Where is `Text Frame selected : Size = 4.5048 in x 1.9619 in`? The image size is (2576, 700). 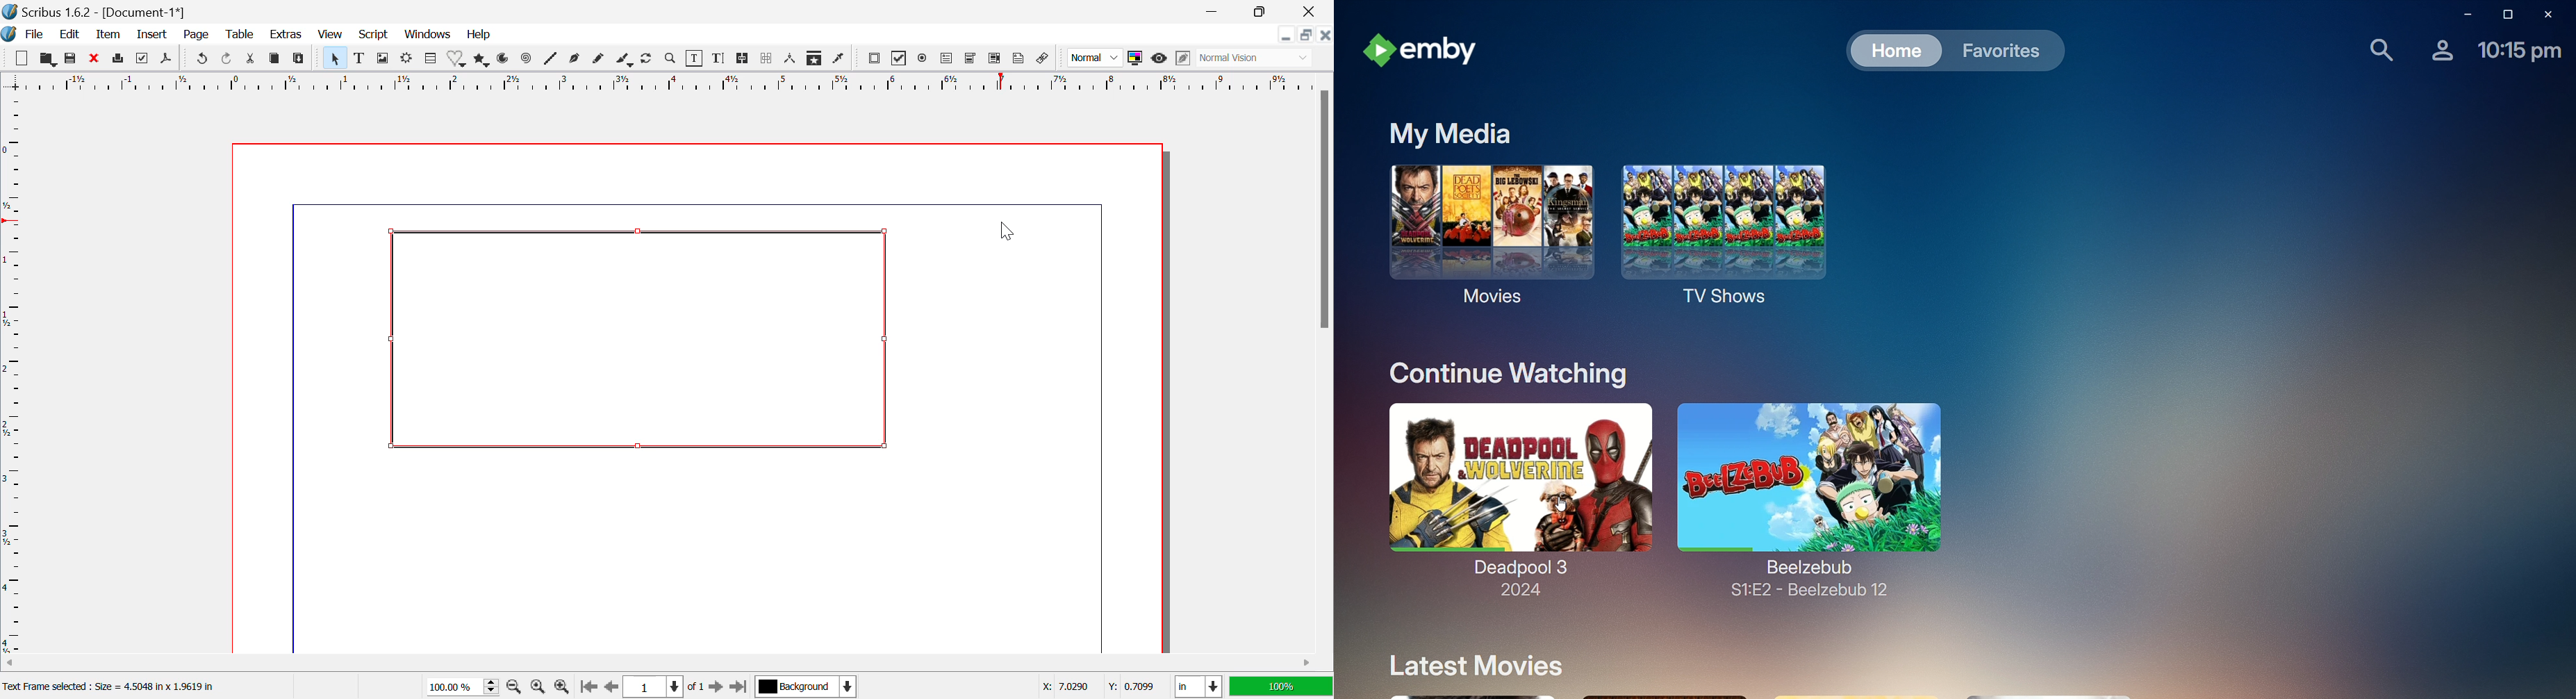
Text Frame selected : Size = 4.5048 in x 1.9619 in is located at coordinates (115, 686).